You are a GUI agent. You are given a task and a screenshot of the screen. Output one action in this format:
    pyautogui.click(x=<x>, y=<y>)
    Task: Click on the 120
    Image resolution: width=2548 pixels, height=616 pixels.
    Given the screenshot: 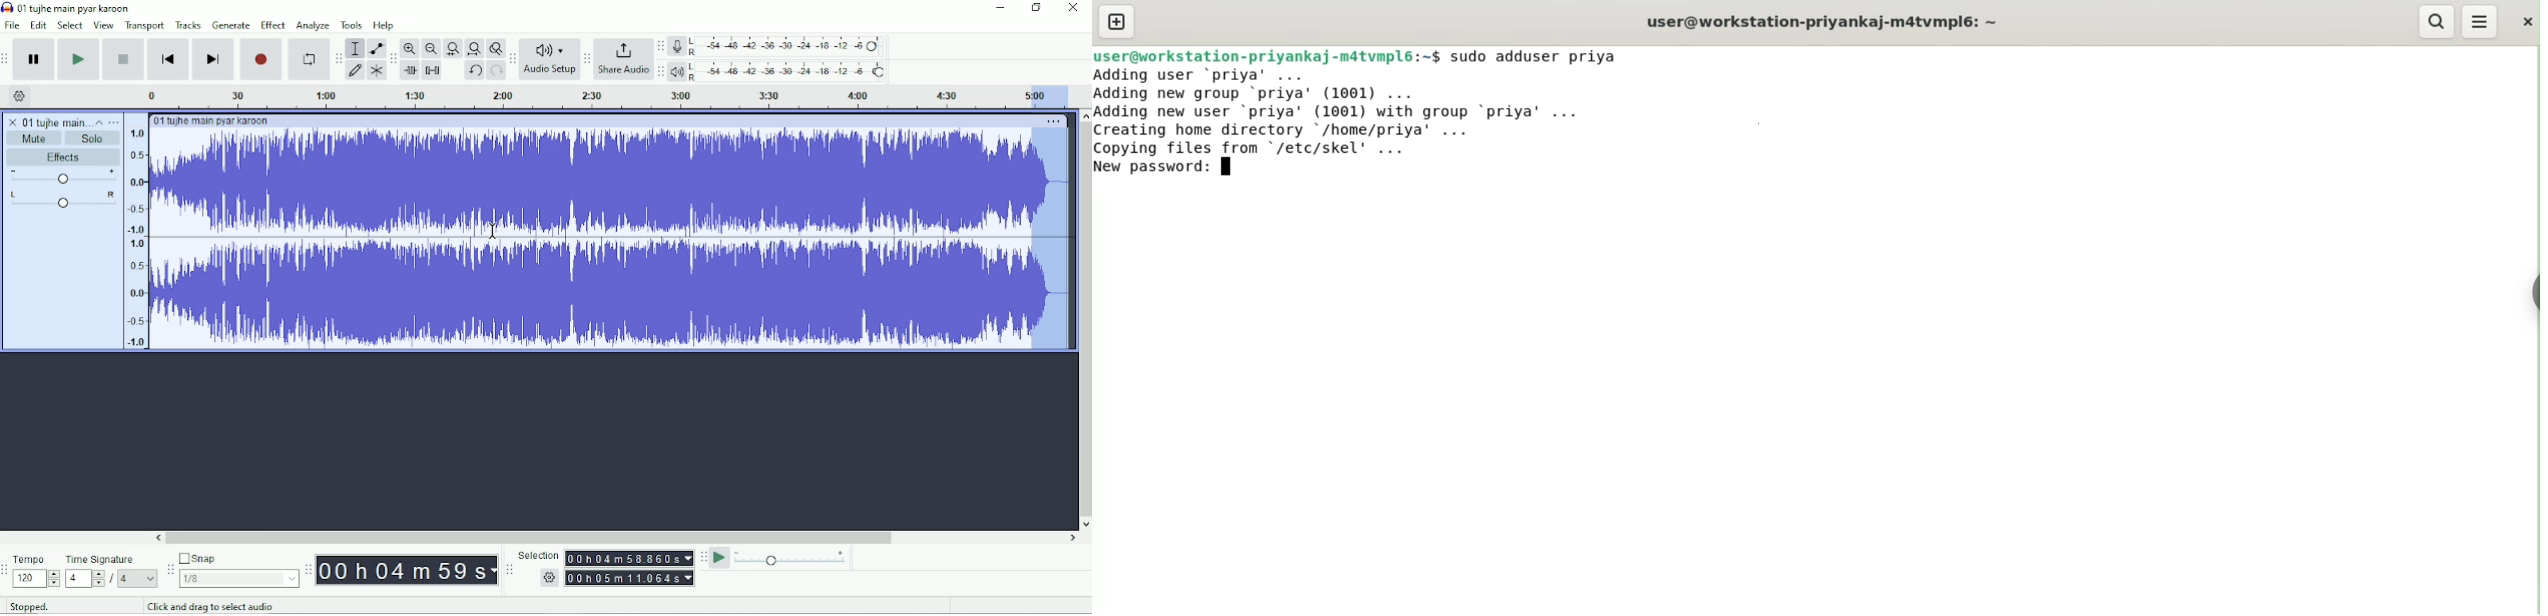 What is the action you would take?
    pyautogui.click(x=37, y=578)
    